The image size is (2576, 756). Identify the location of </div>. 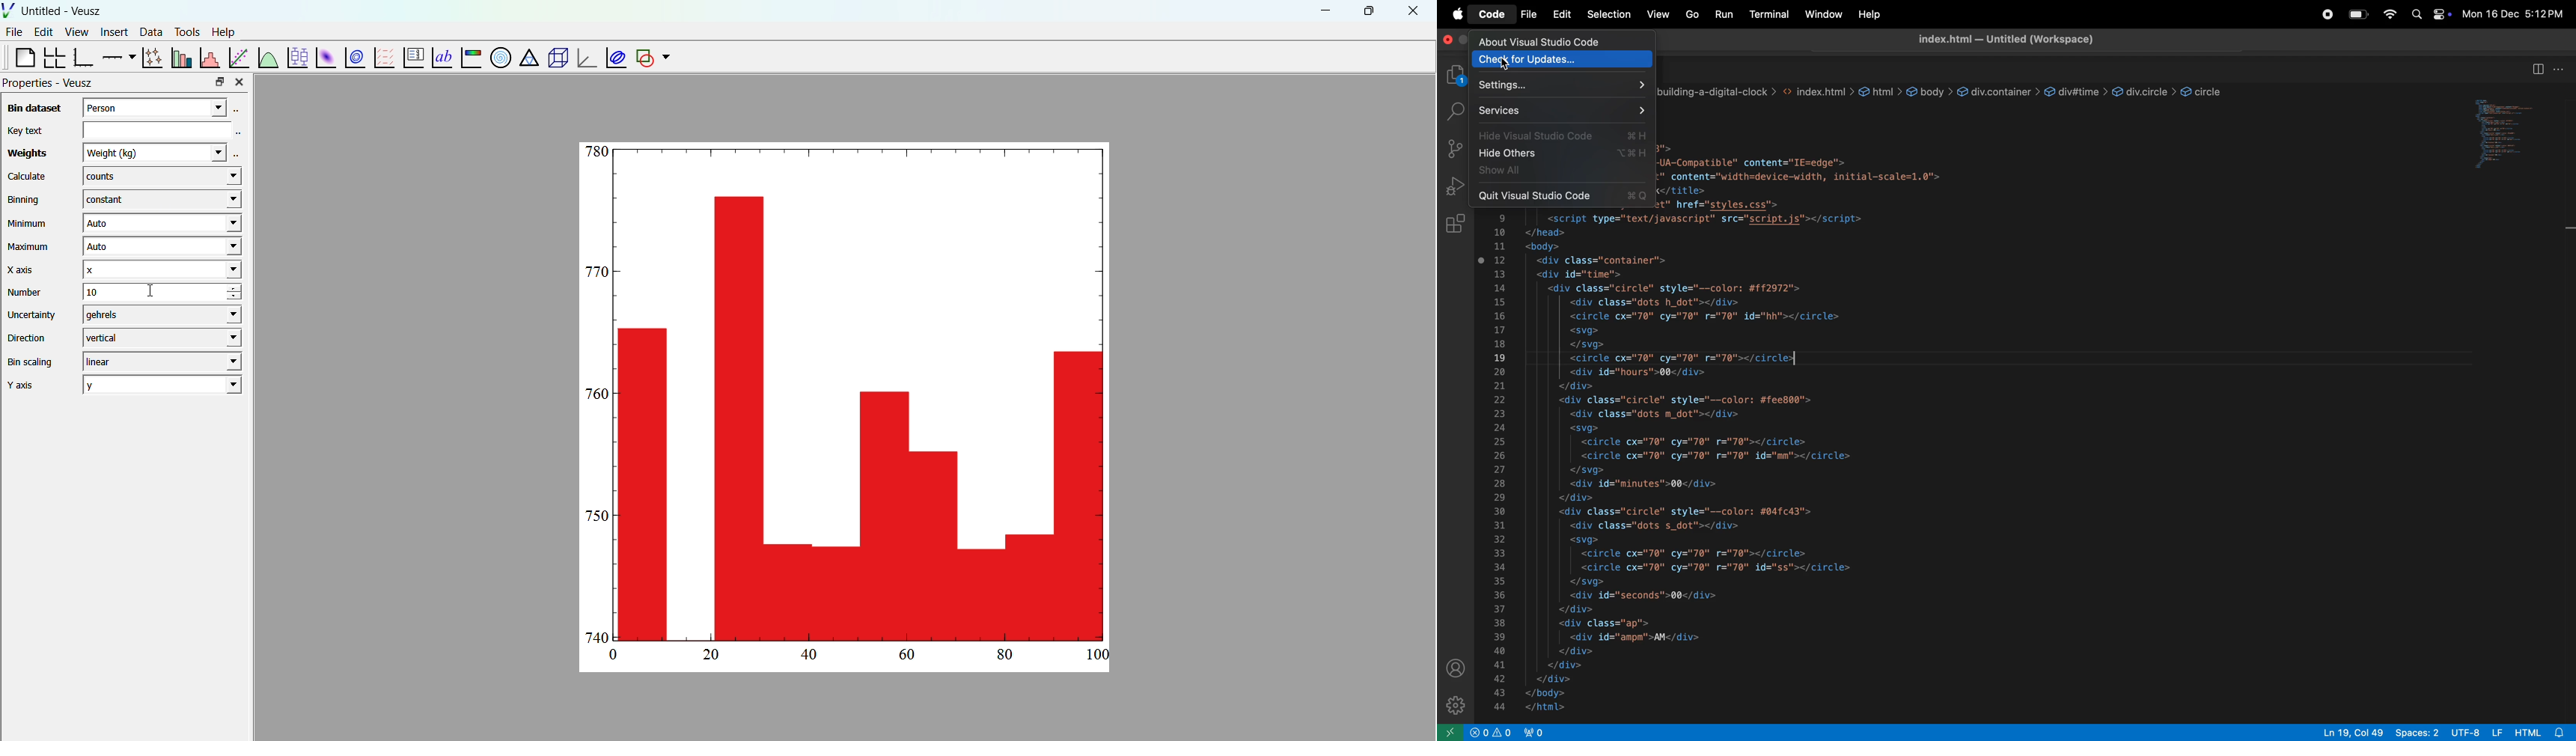
(1552, 679).